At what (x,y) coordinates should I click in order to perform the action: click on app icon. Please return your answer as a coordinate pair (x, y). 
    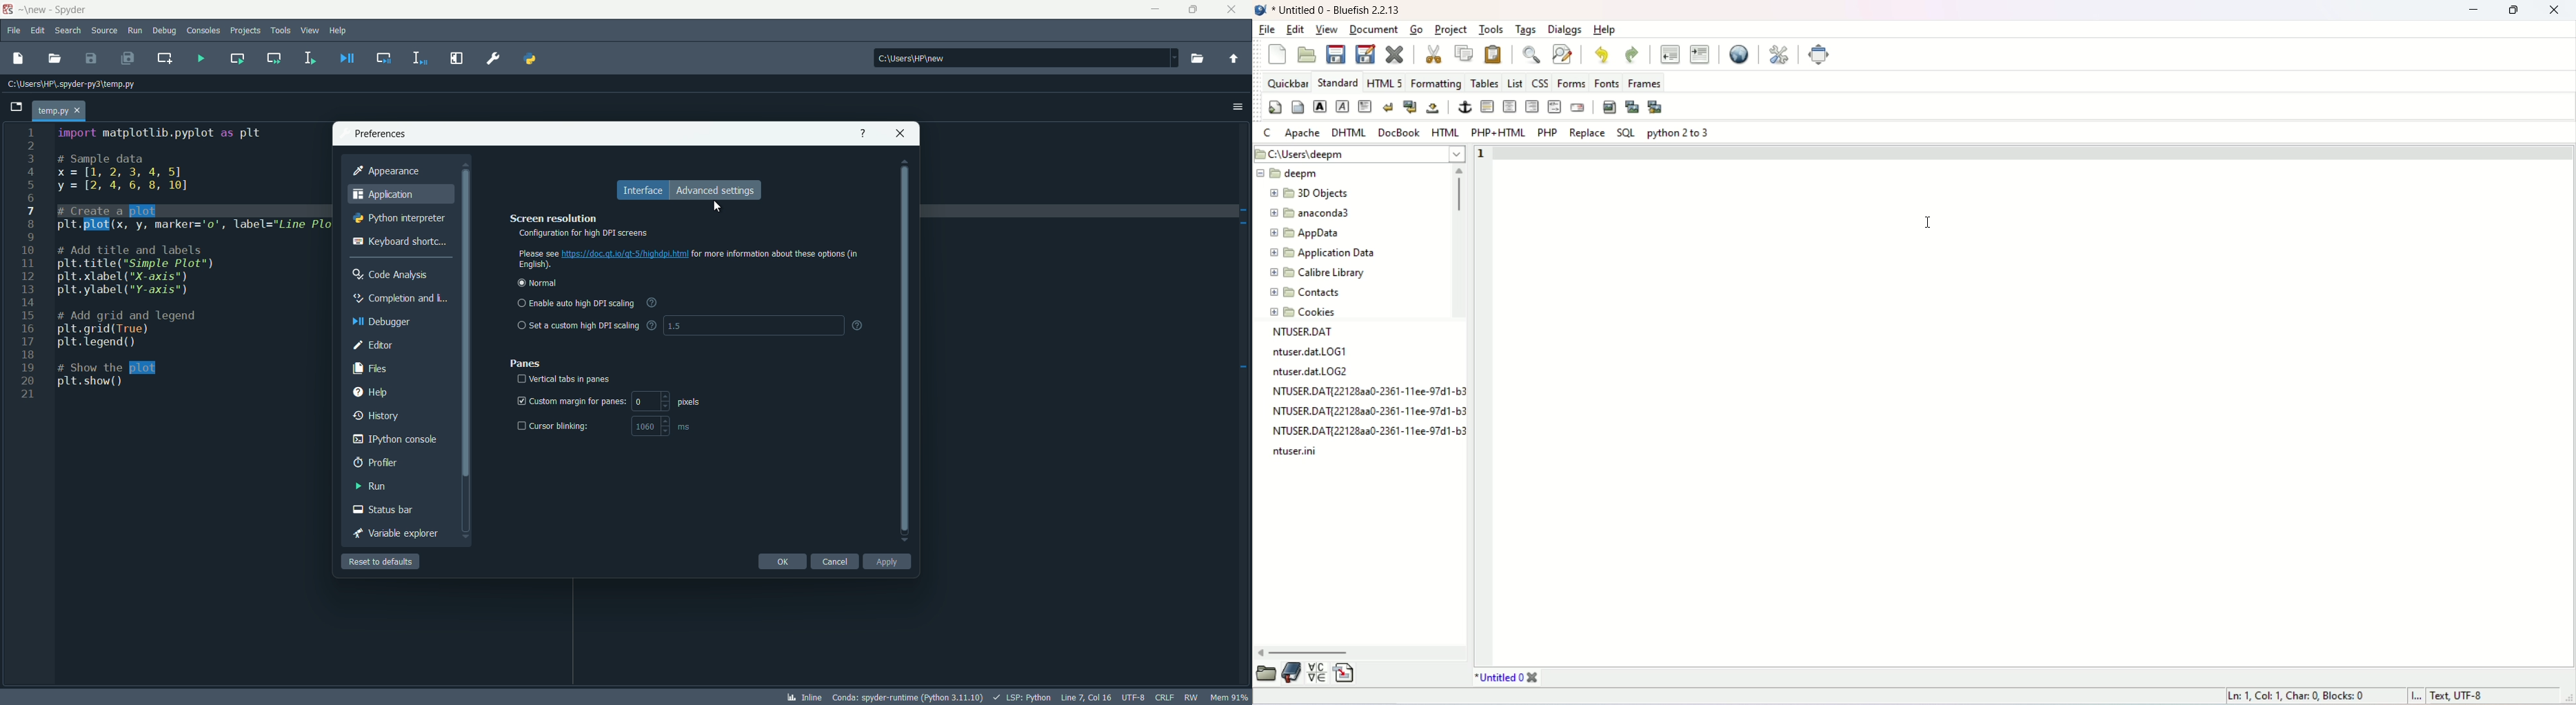
    Looking at the image, I should click on (10, 10).